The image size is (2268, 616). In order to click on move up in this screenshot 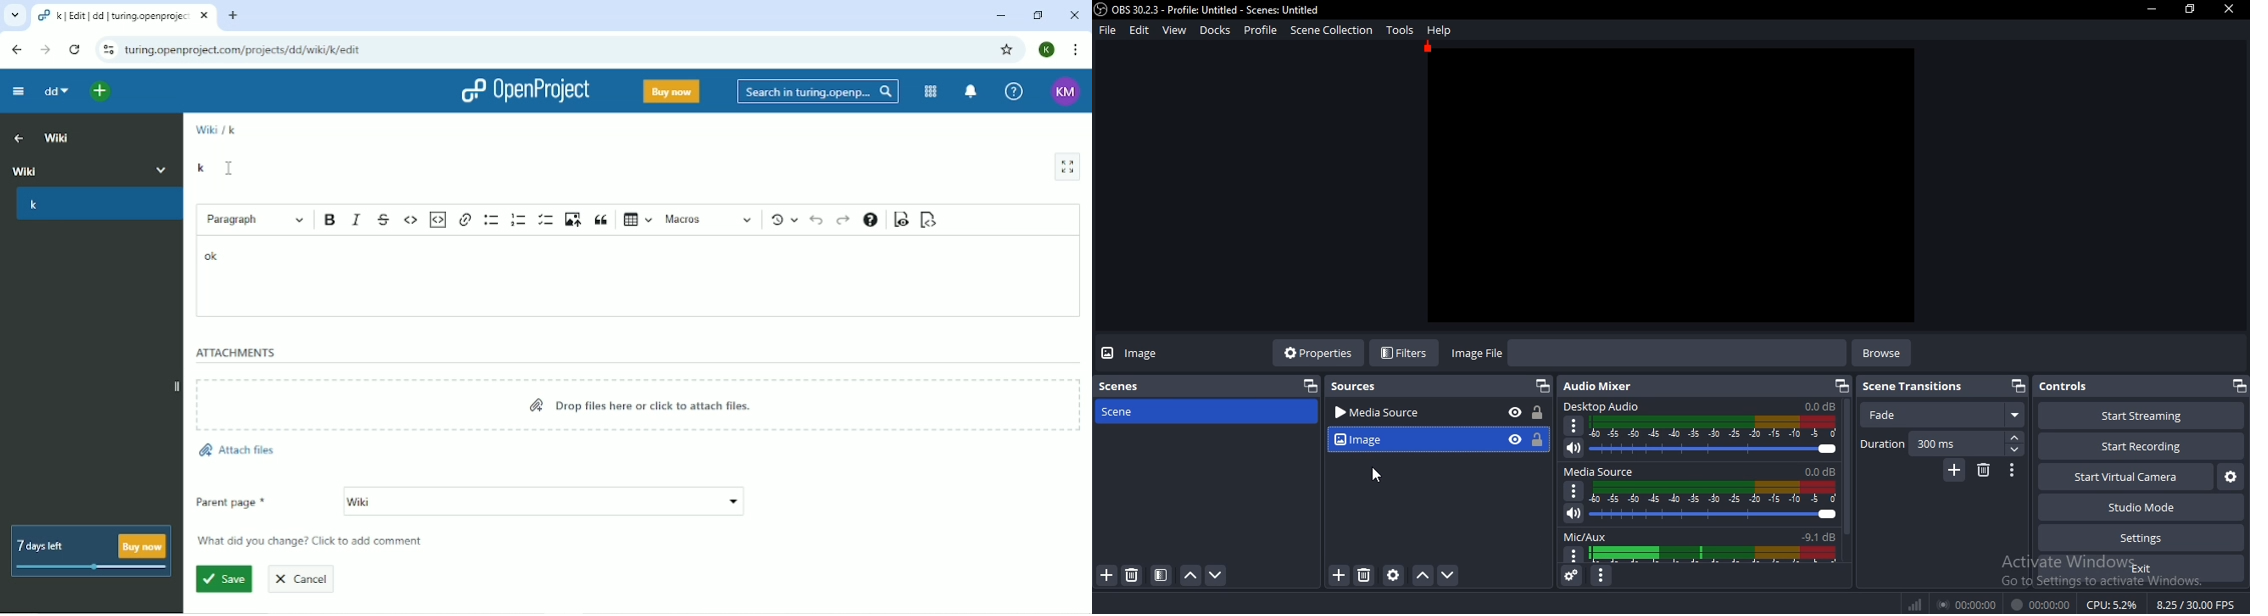, I will do `click(1421, 576)`.